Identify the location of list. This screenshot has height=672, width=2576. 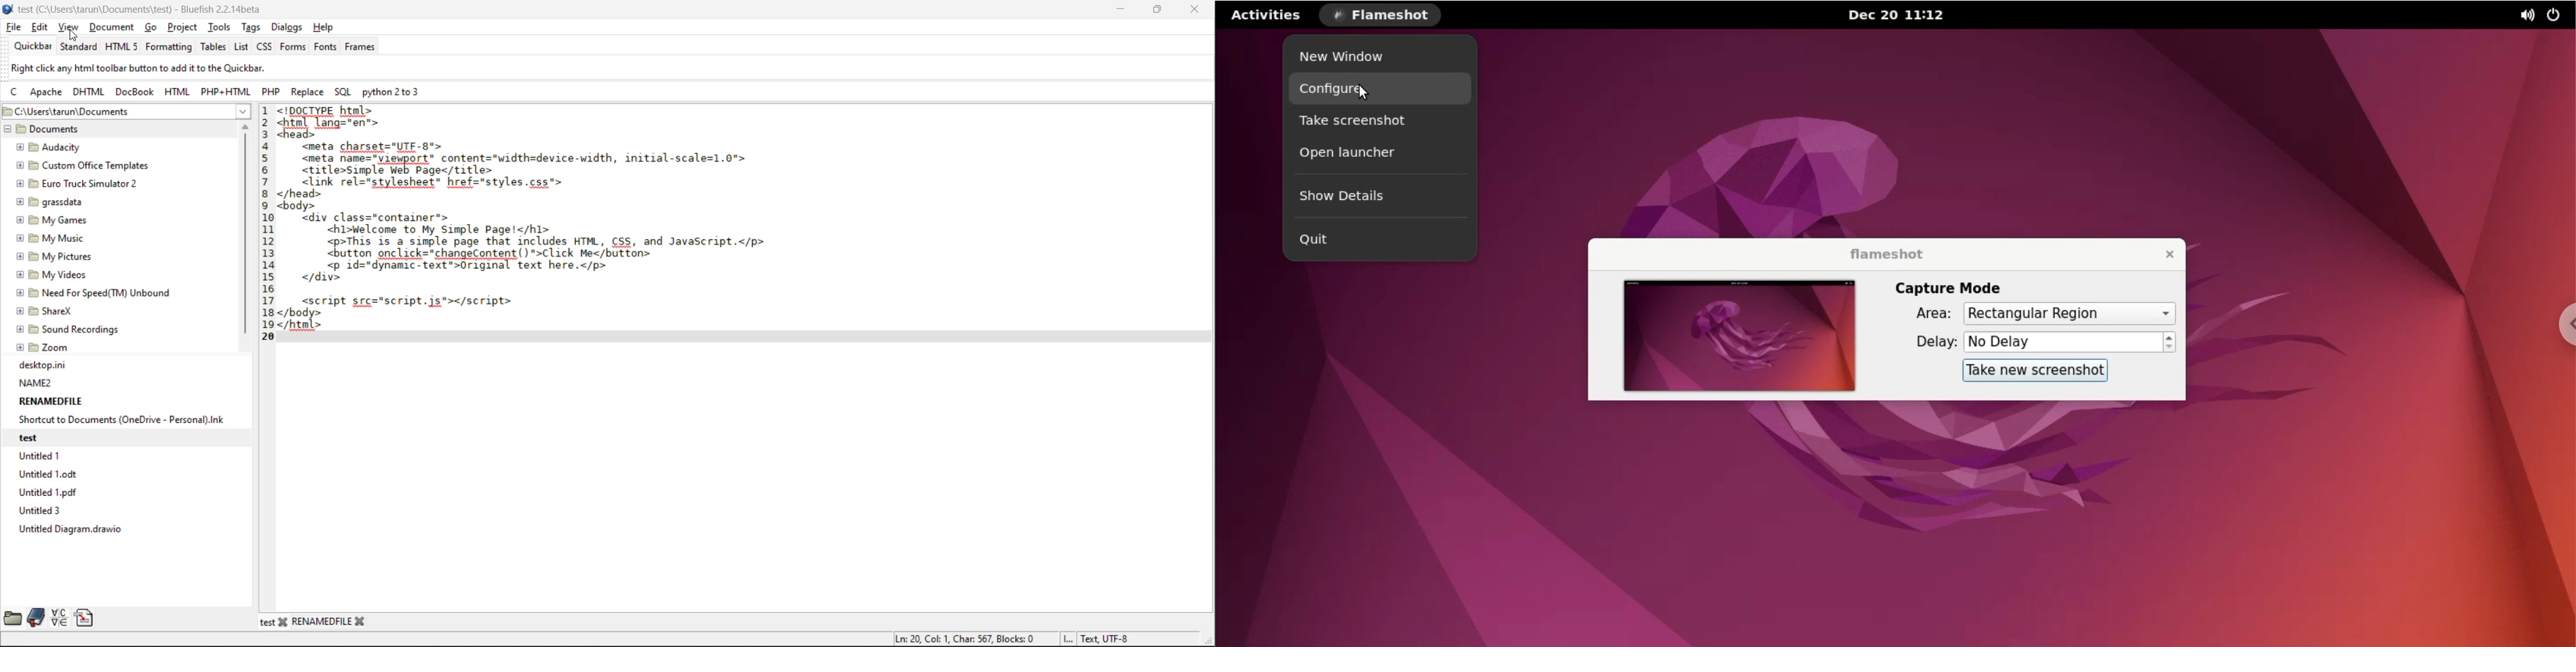
(242, 47).